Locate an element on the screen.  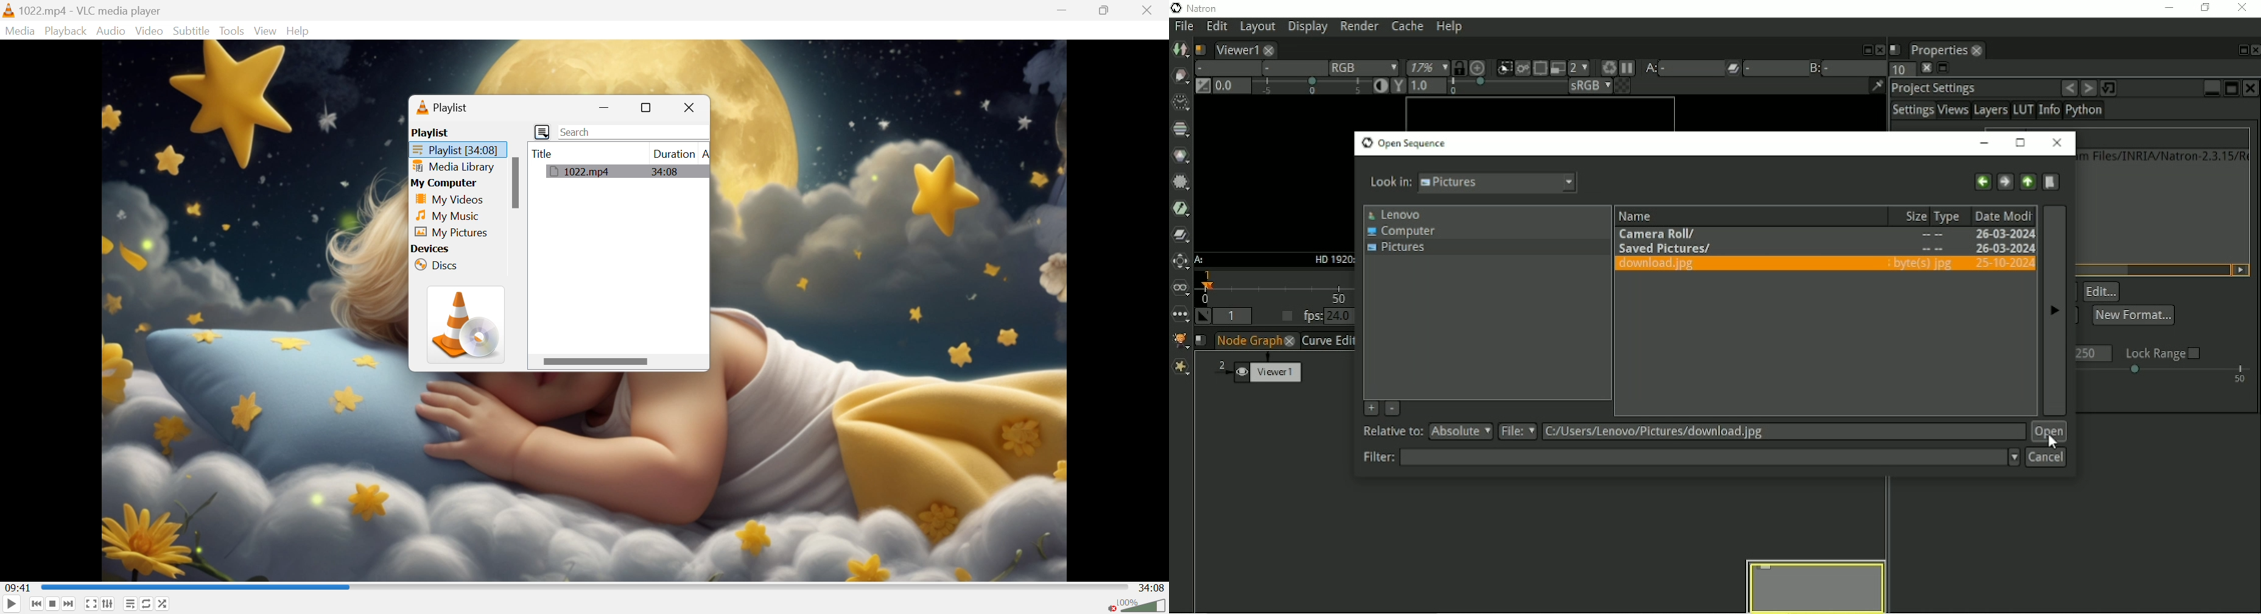
Help is located at coordinates (302, 30).